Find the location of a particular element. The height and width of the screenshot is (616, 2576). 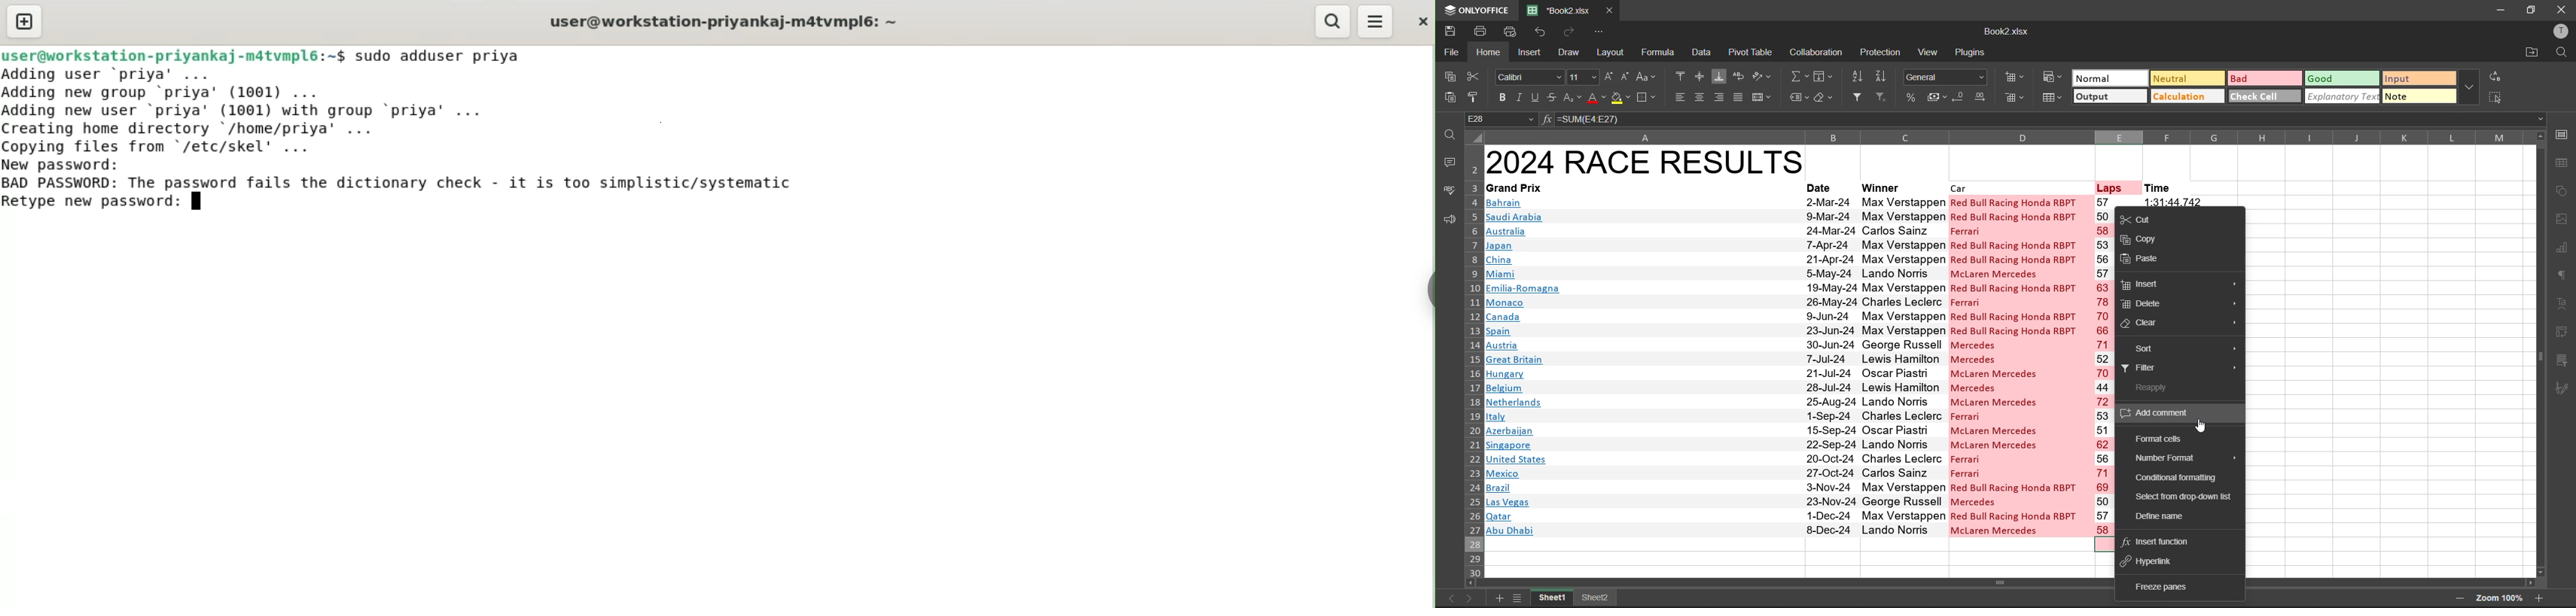

filter is located at coordinates (1859, 94).